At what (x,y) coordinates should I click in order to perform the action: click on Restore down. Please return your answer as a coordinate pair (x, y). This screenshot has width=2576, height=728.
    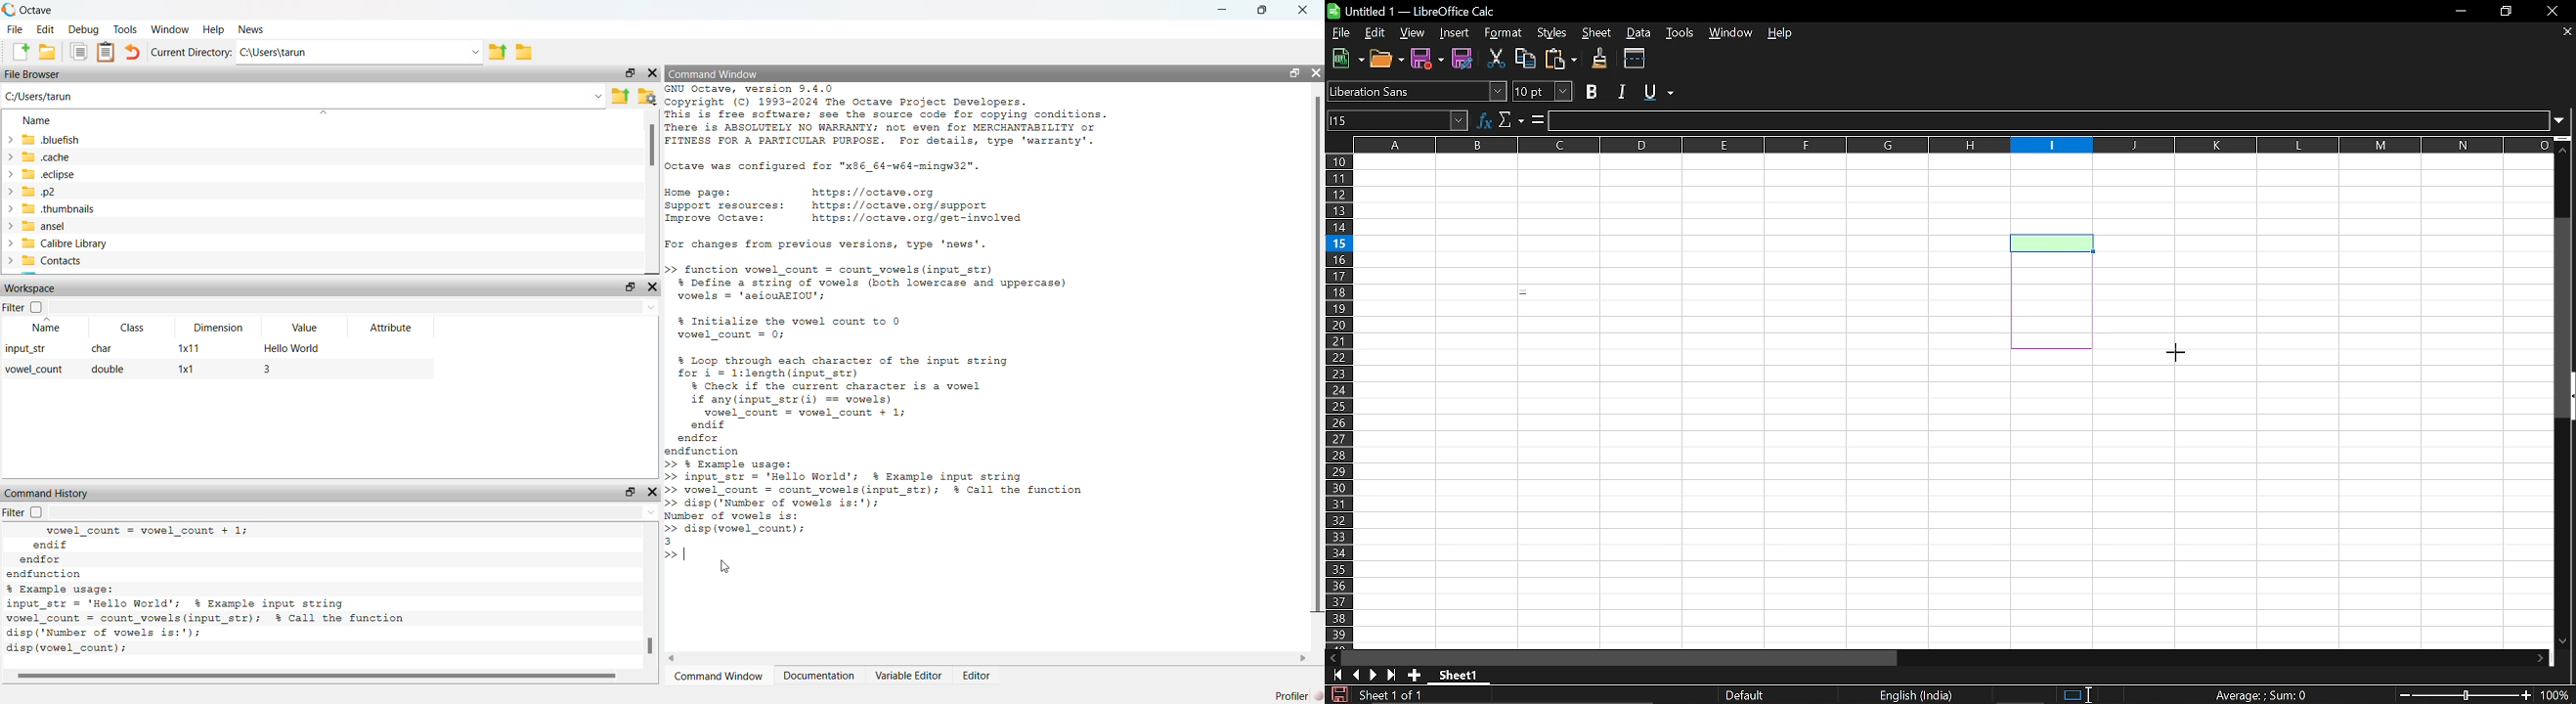
    Looking at the image, I should click on (2508, 11).